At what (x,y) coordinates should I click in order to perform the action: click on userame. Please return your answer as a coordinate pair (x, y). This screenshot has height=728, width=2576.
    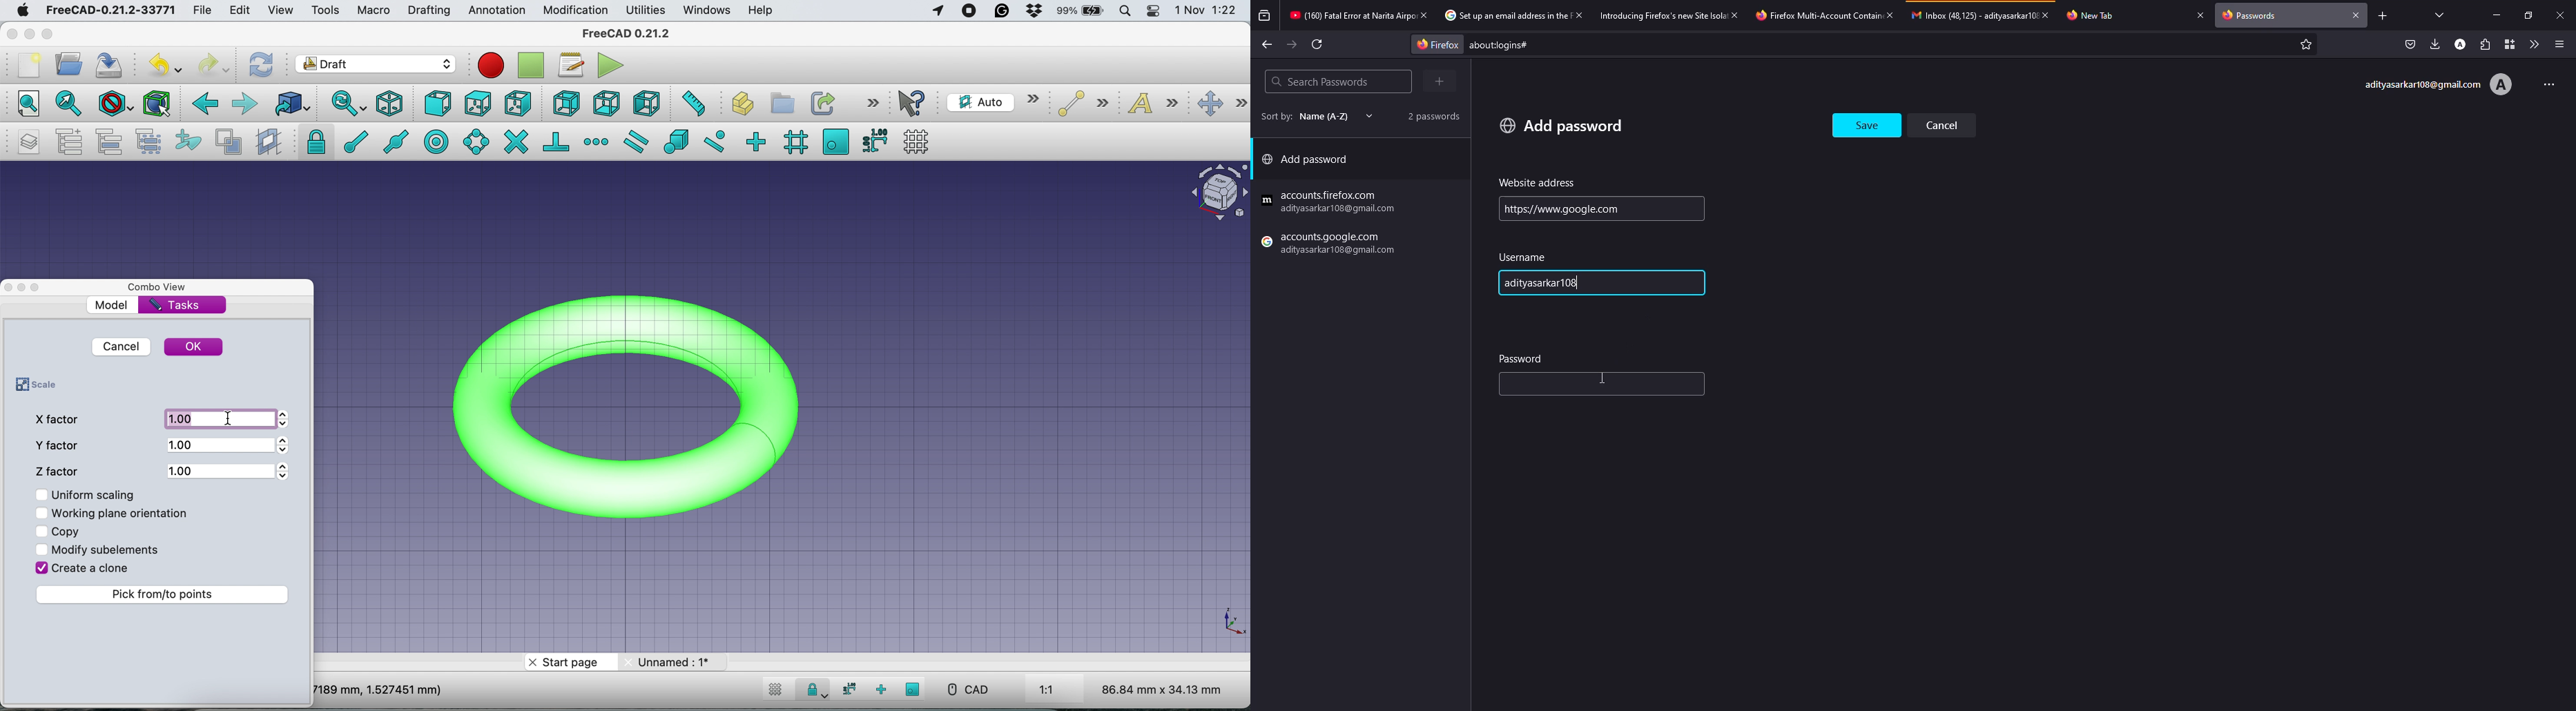
    Looking at the image, I should click on (1527, 257).